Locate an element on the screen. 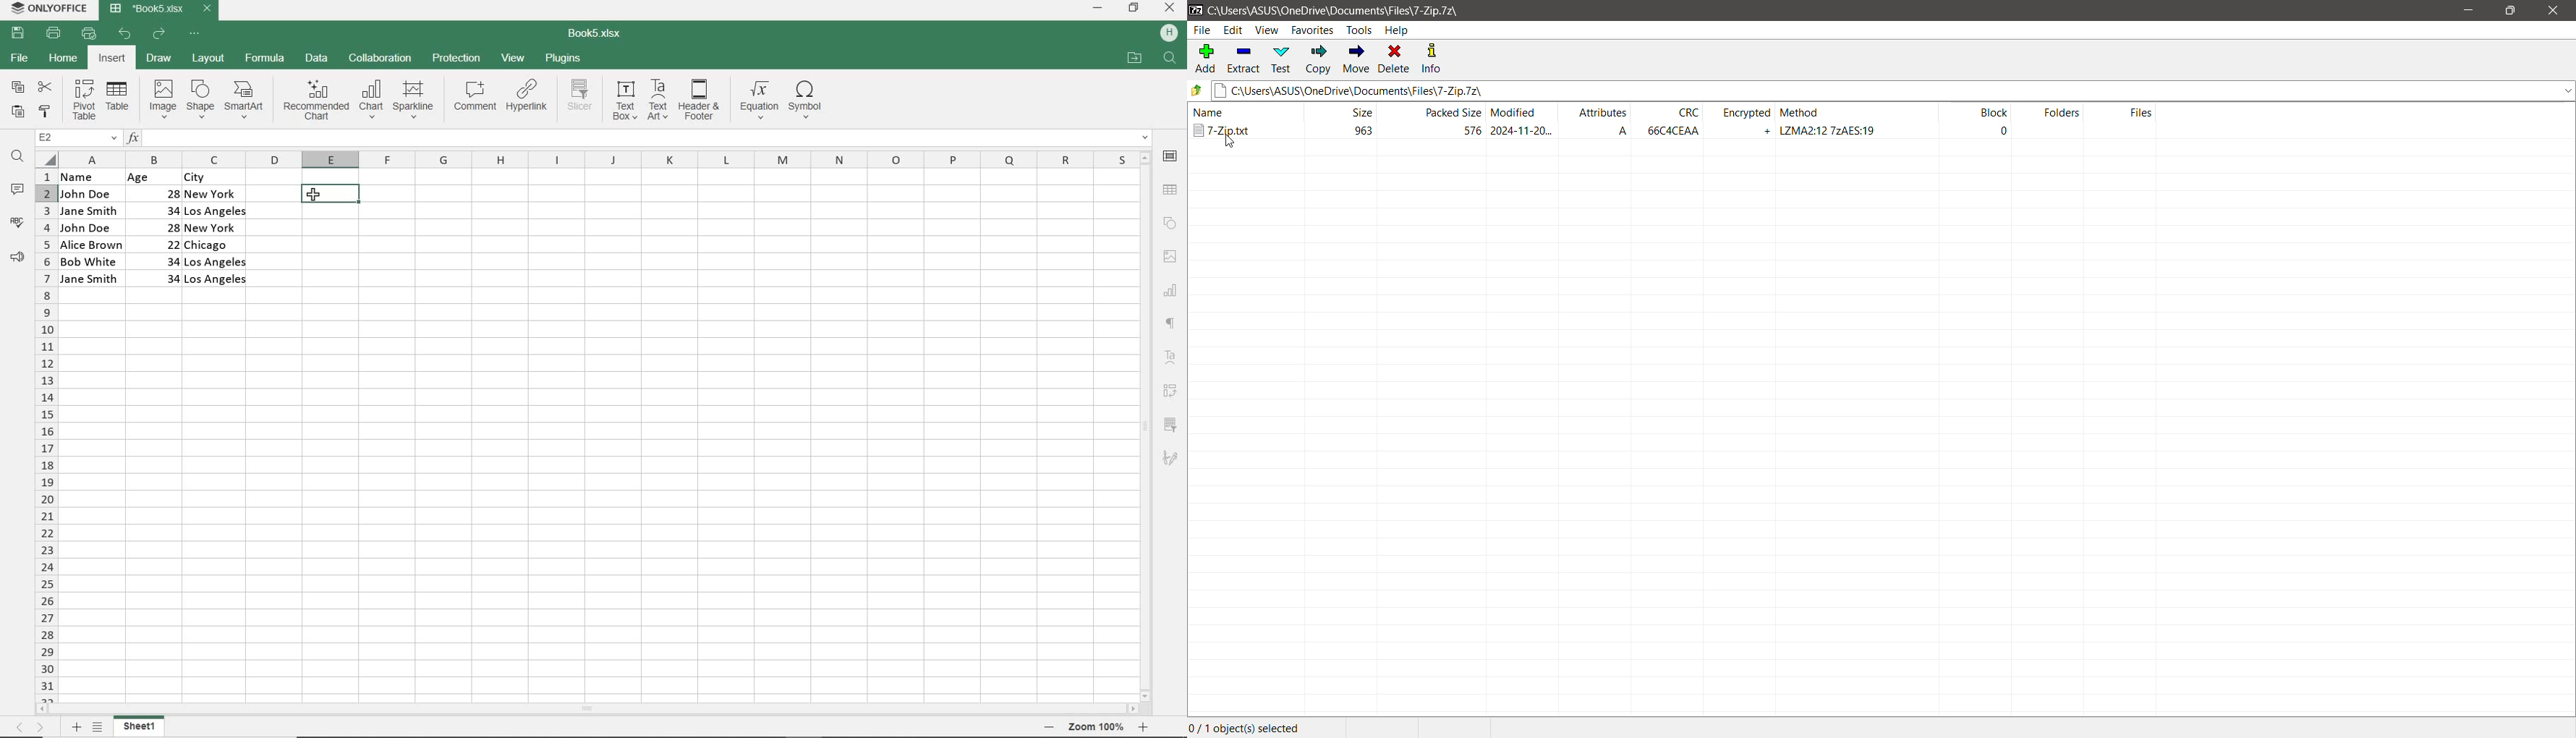 The width and height of the screenshot is (2576, 756). zoom 100% is located at coordinates (1096, 727).